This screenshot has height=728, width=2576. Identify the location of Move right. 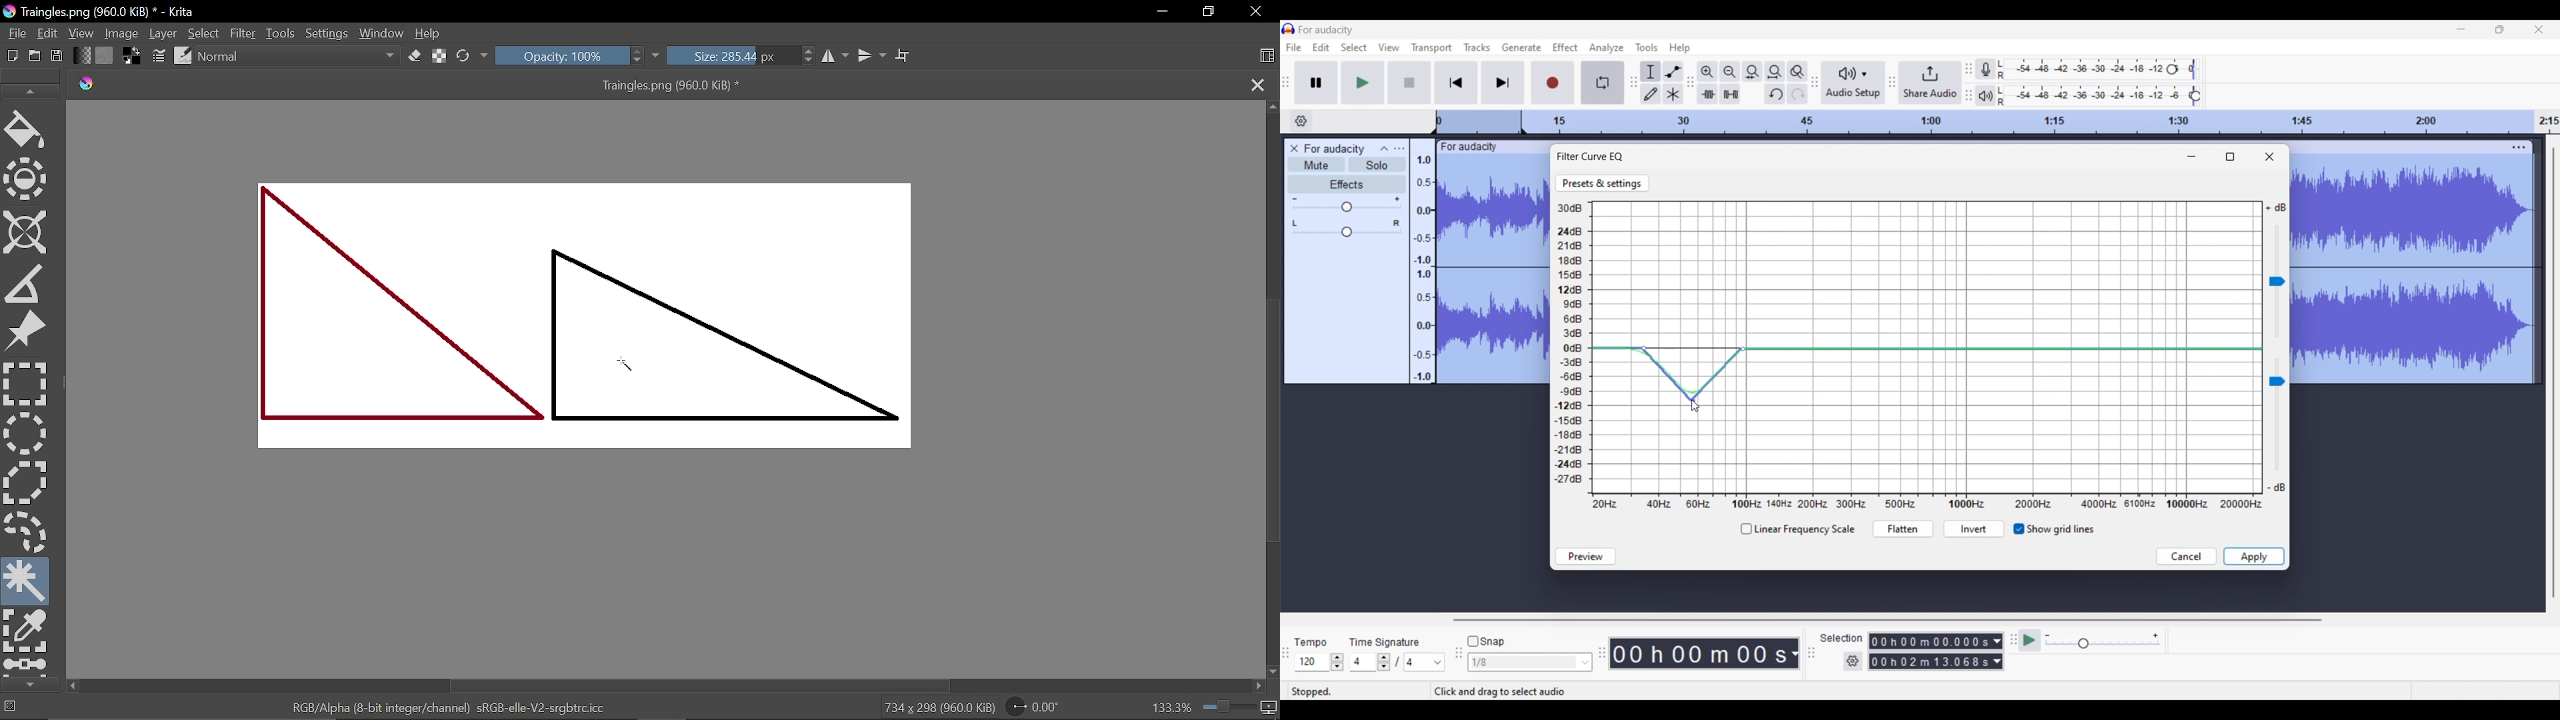
(1258, 685).